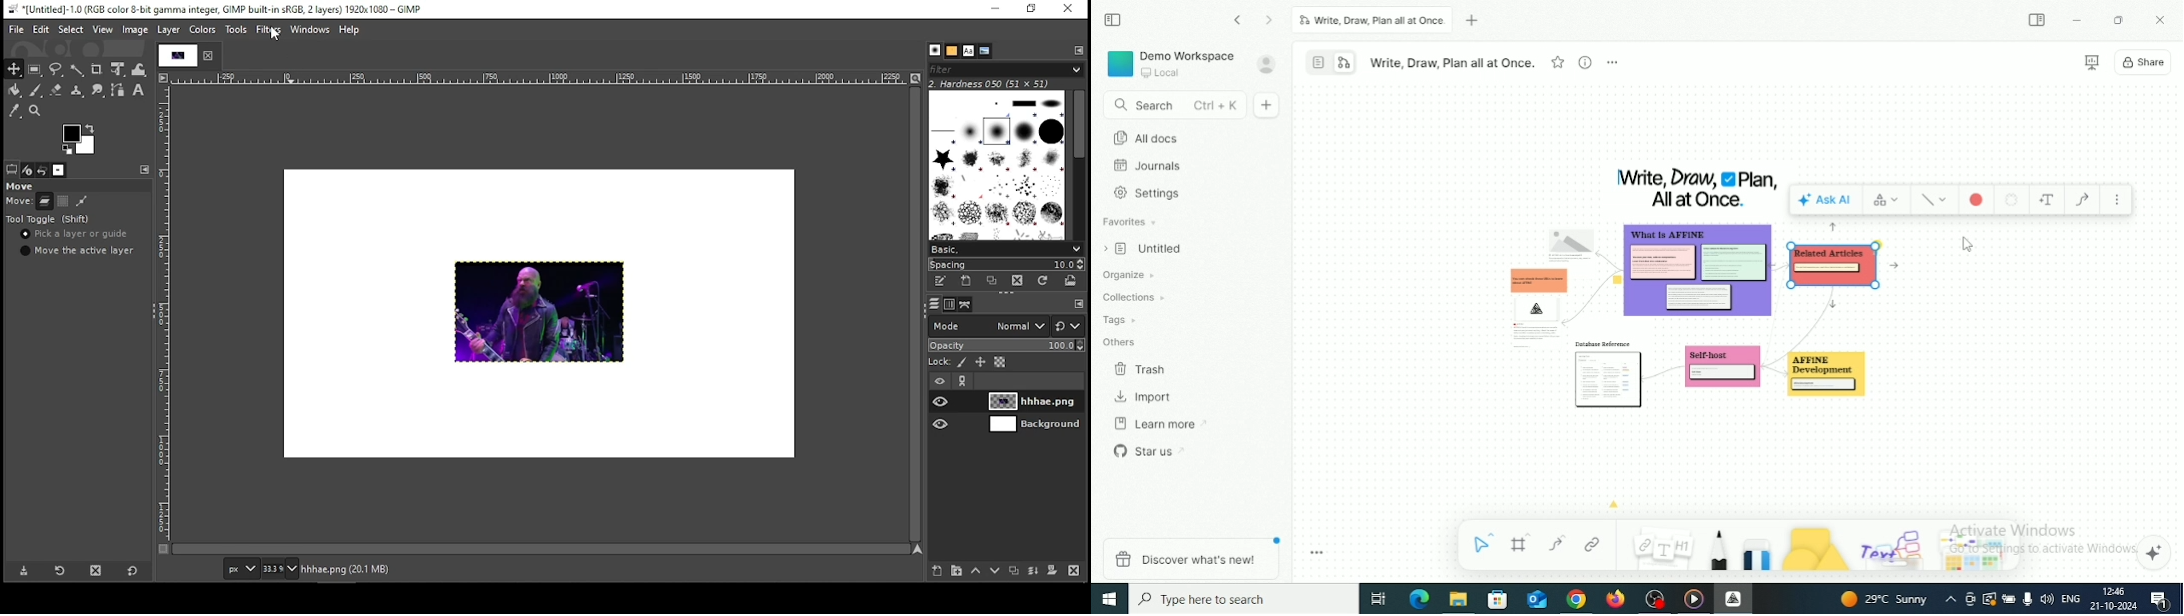  What do you see at coordinates (1610, 377) in the screenshot?
I see `Sticky notes` at bounding box center [1610, 377].